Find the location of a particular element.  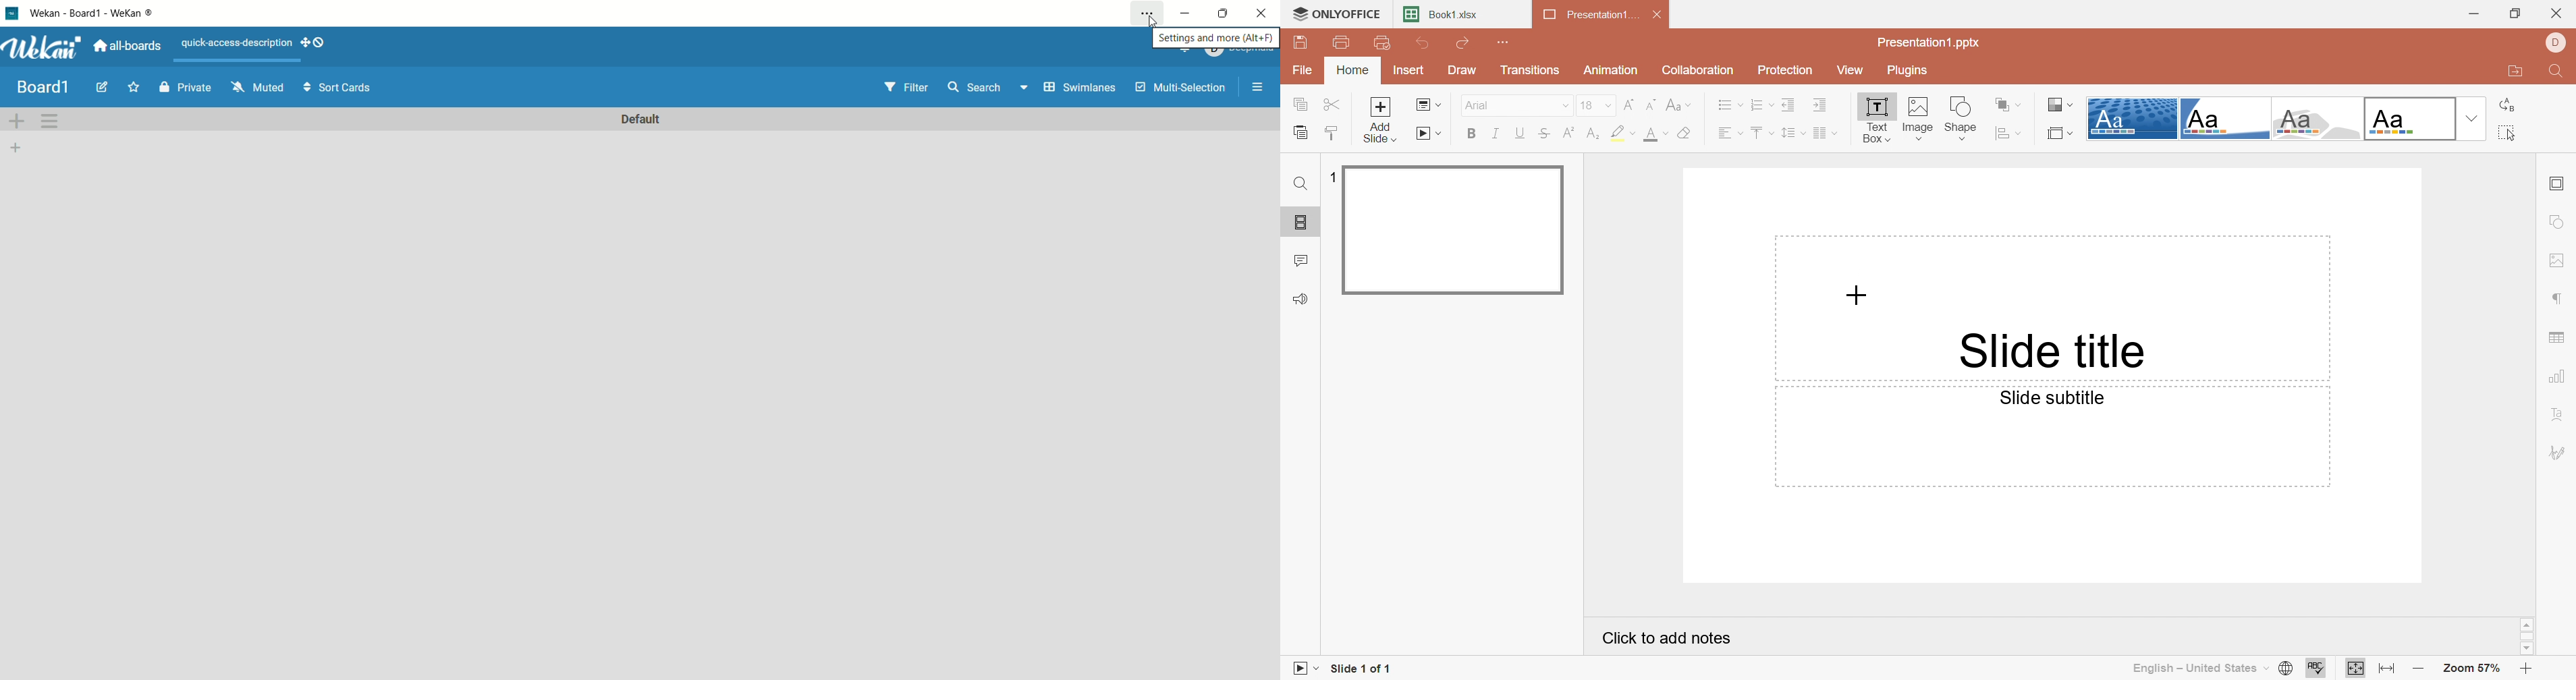

Transitions is located at coordinates (1530, 70).